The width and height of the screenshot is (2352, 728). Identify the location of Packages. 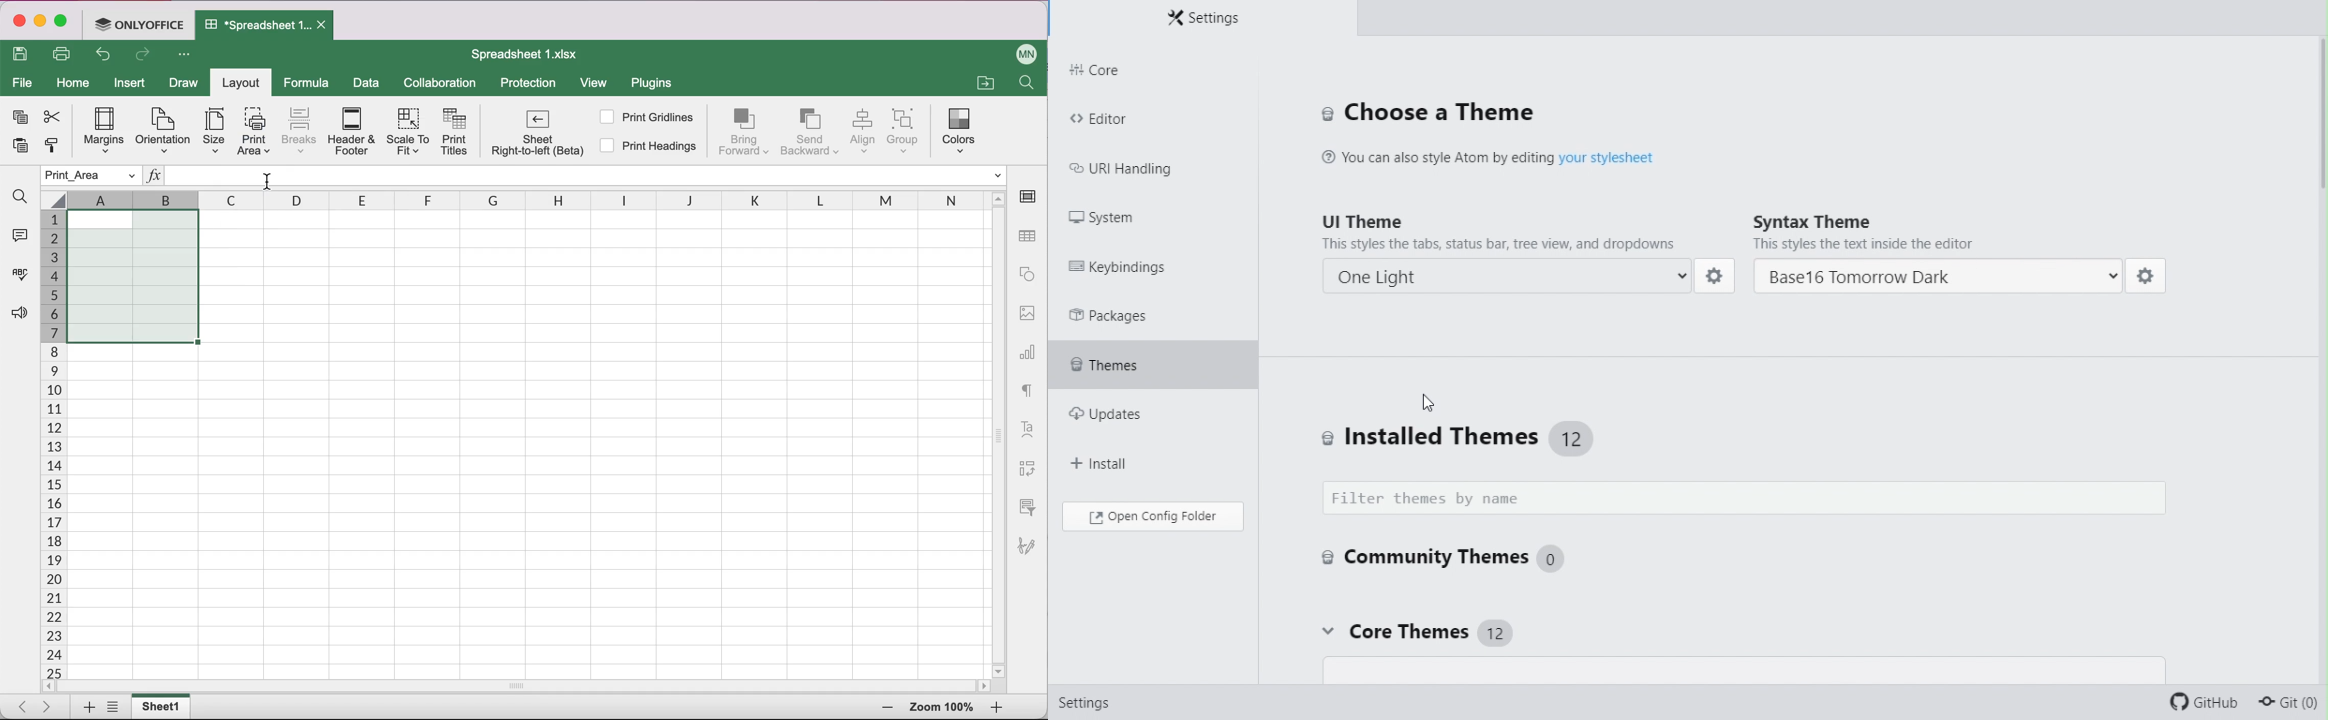
(1132, 317).